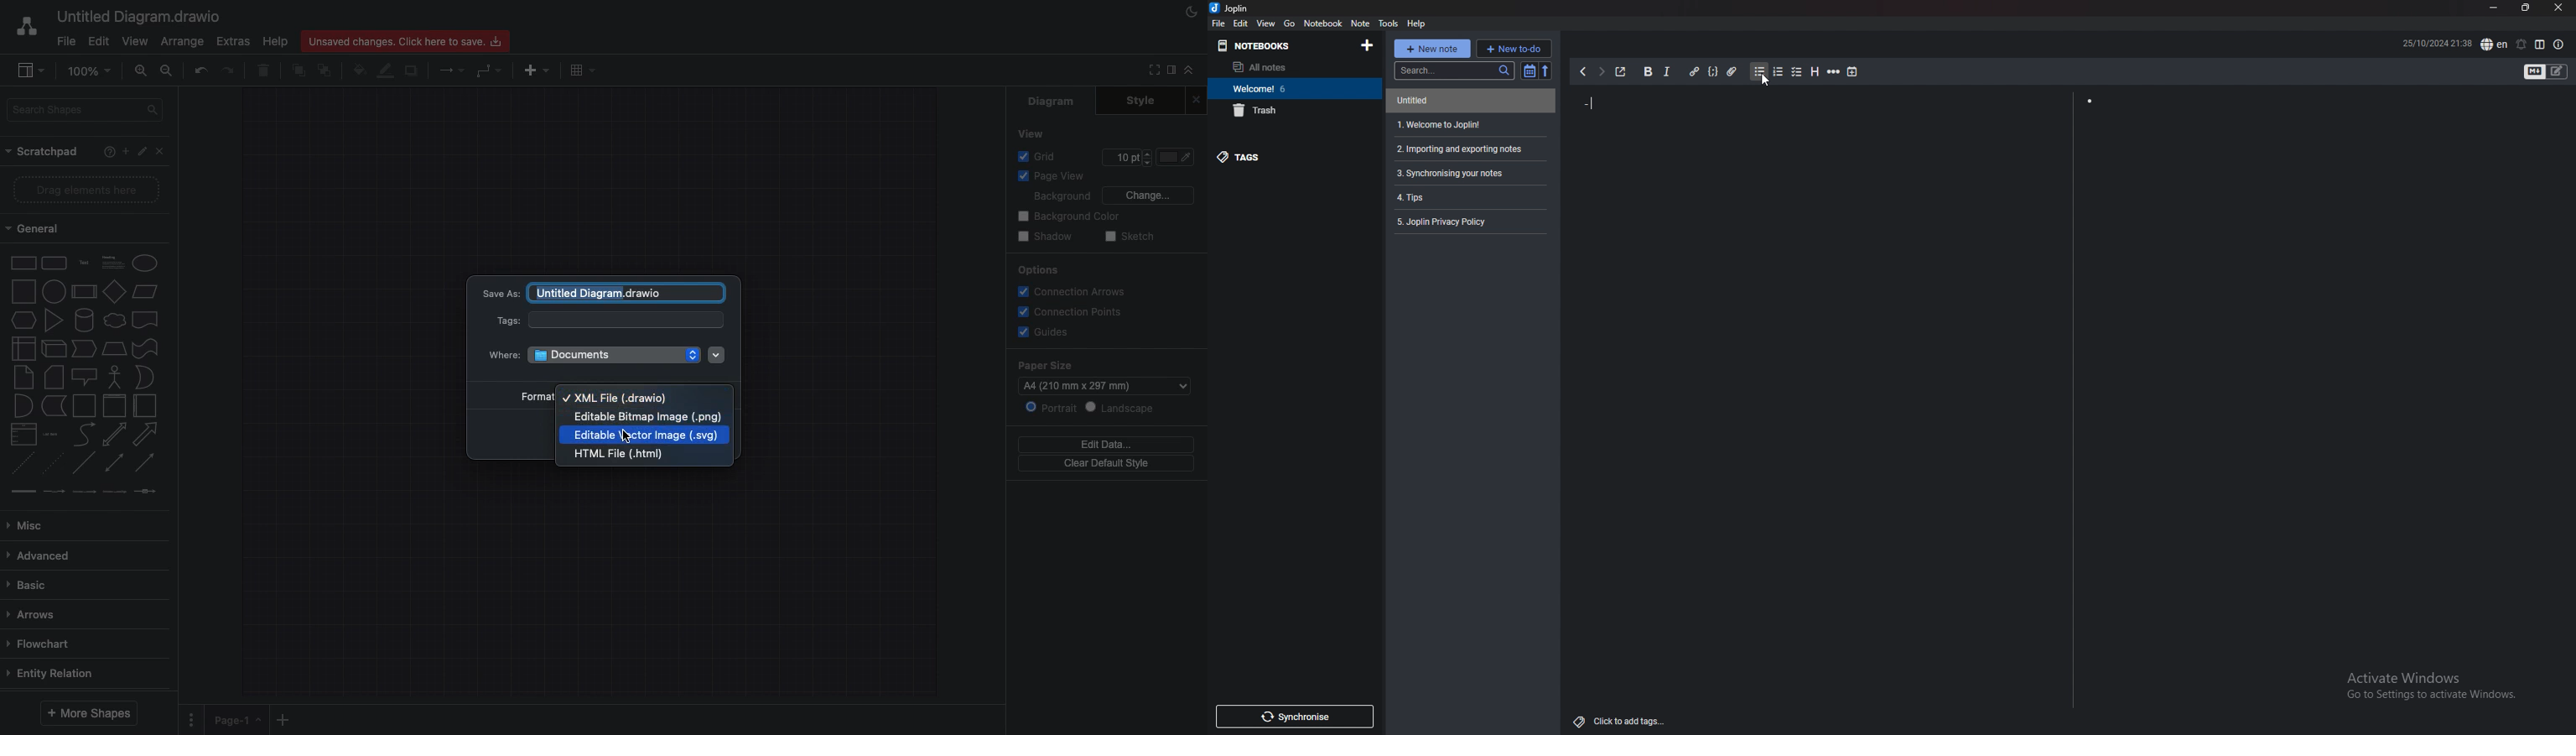  Describe the element at coordinates (1583, 71) in the screenshot. I see `backward` at that location.